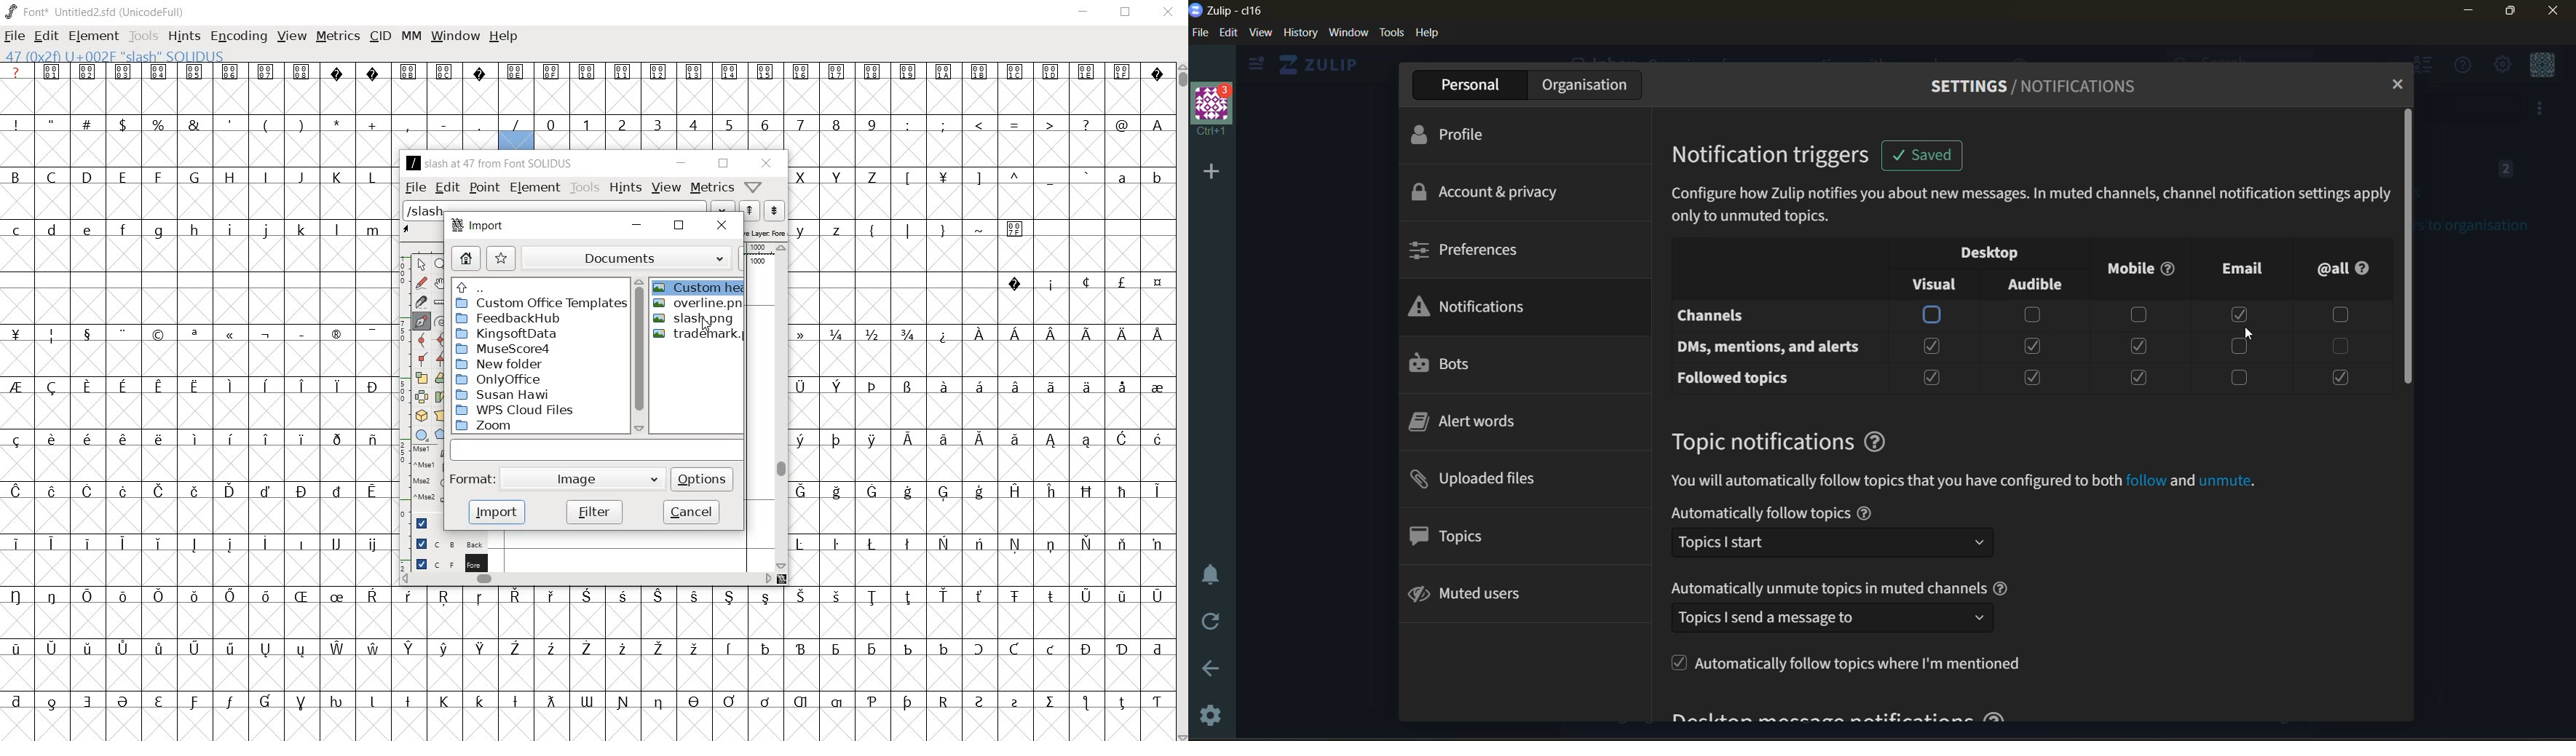 The image size is (2576, 756). I want to click on checkbox, so click(1933, 346).